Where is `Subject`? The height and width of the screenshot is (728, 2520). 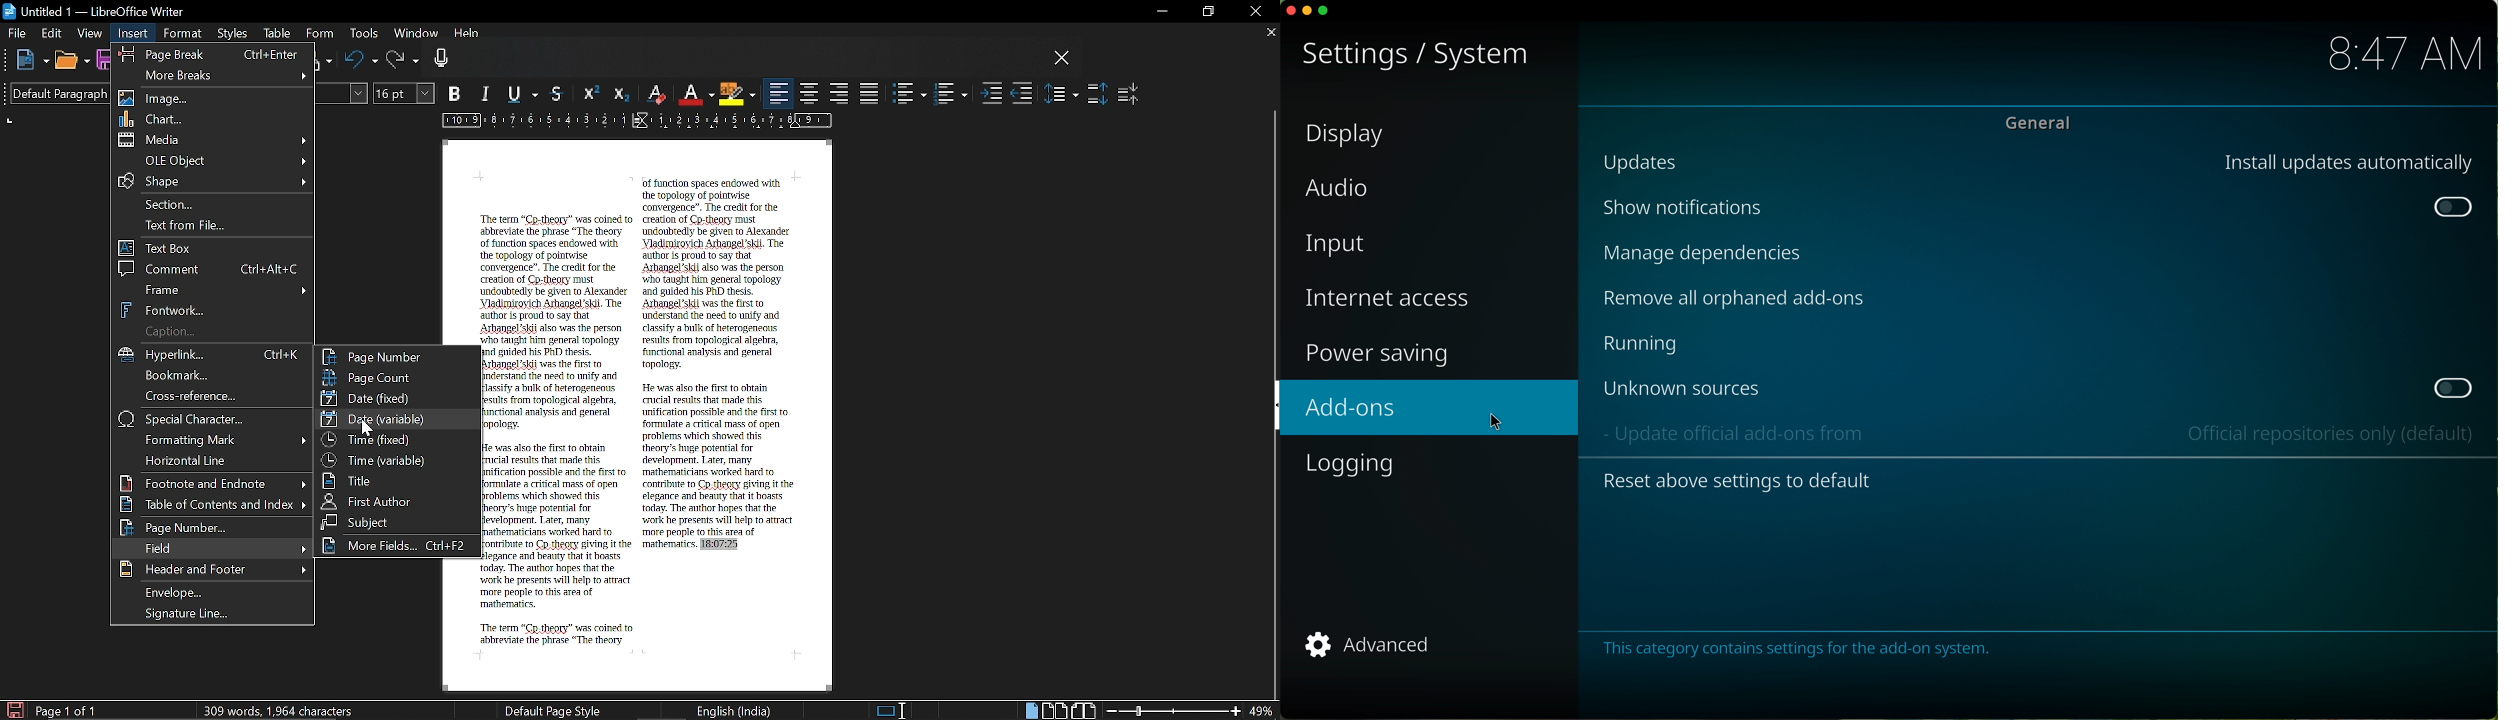
Subject is located at coordinates (395, 522).